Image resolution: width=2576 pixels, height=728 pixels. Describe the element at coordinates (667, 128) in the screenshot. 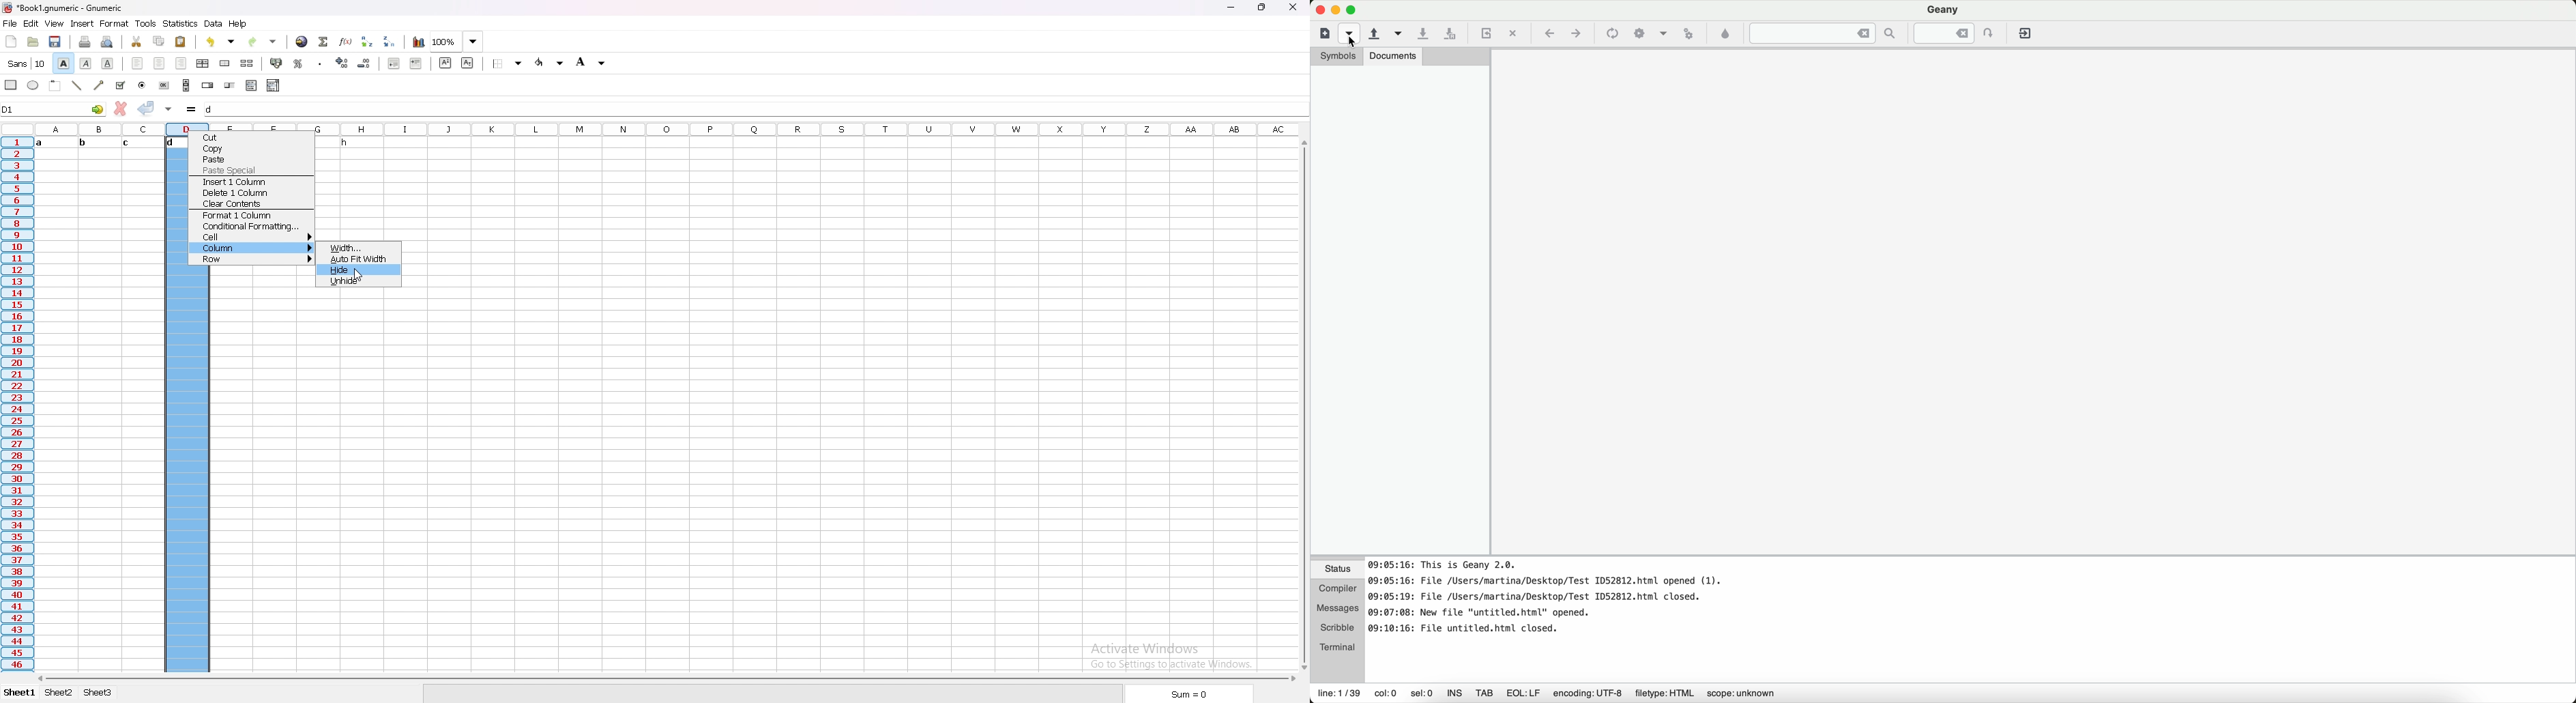

I see `columns` at that location.